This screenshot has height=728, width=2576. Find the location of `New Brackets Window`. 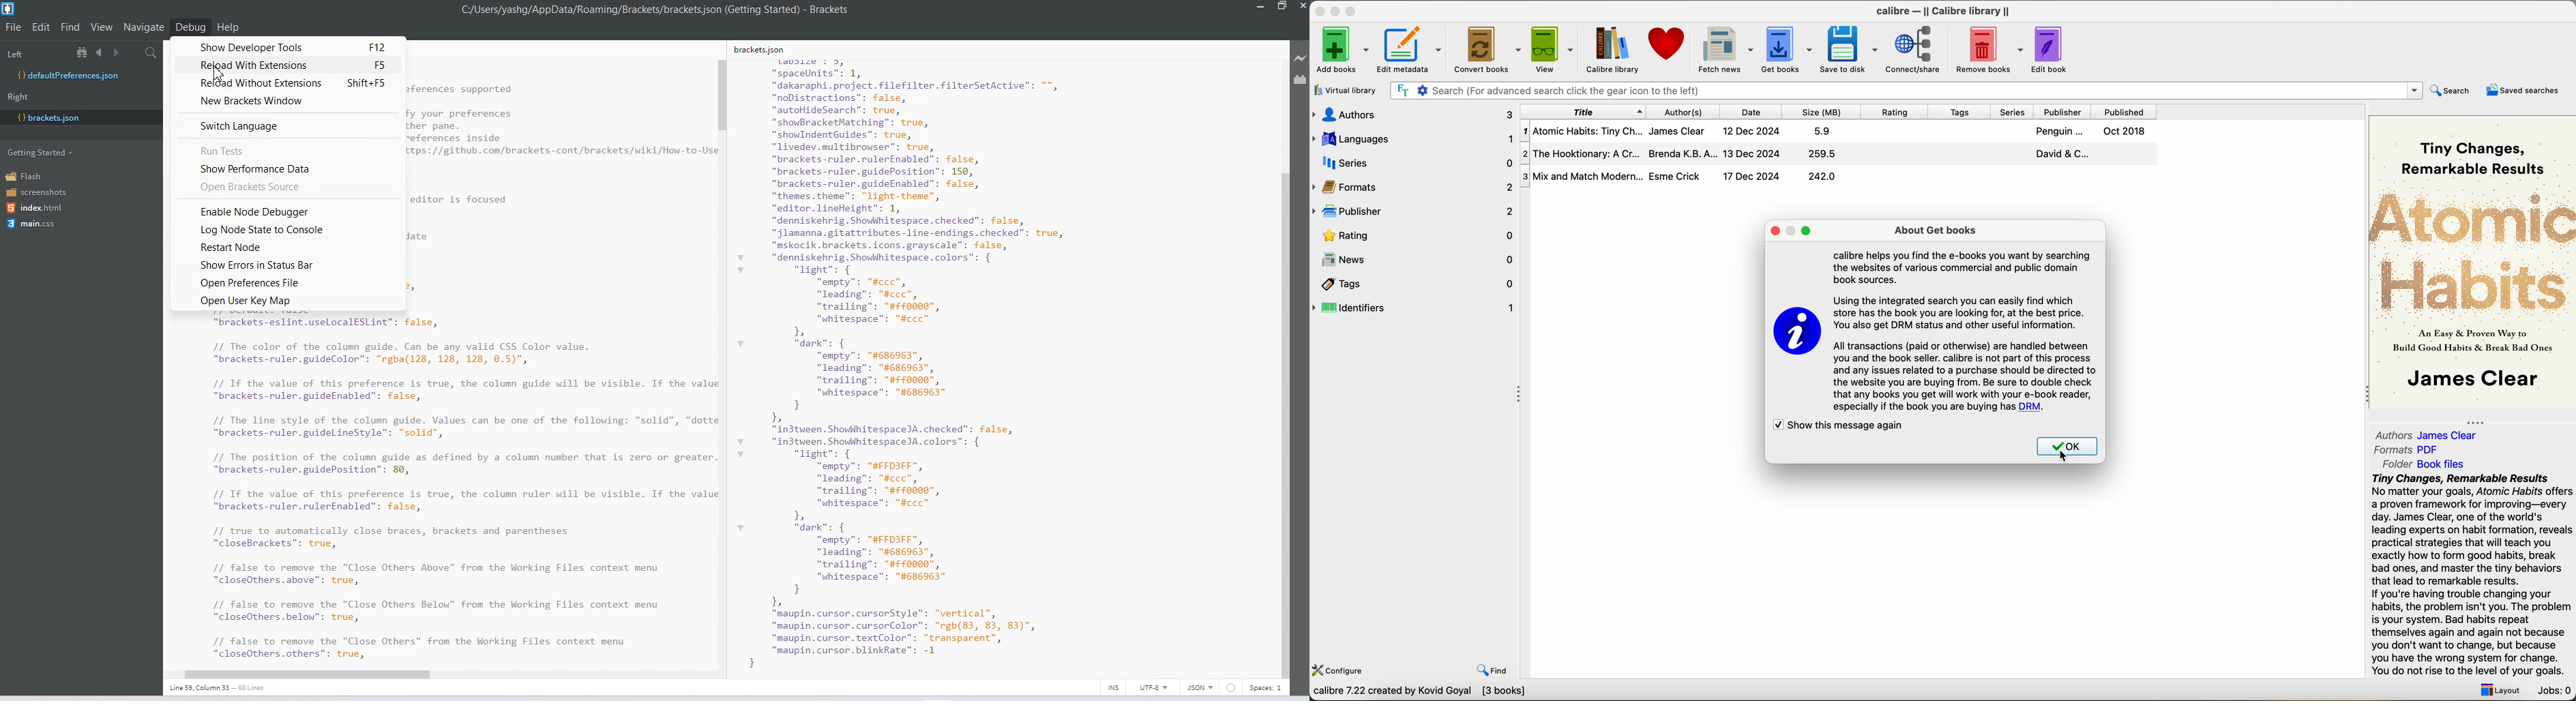

New Brackets Window is located at coordinates (288, 102).